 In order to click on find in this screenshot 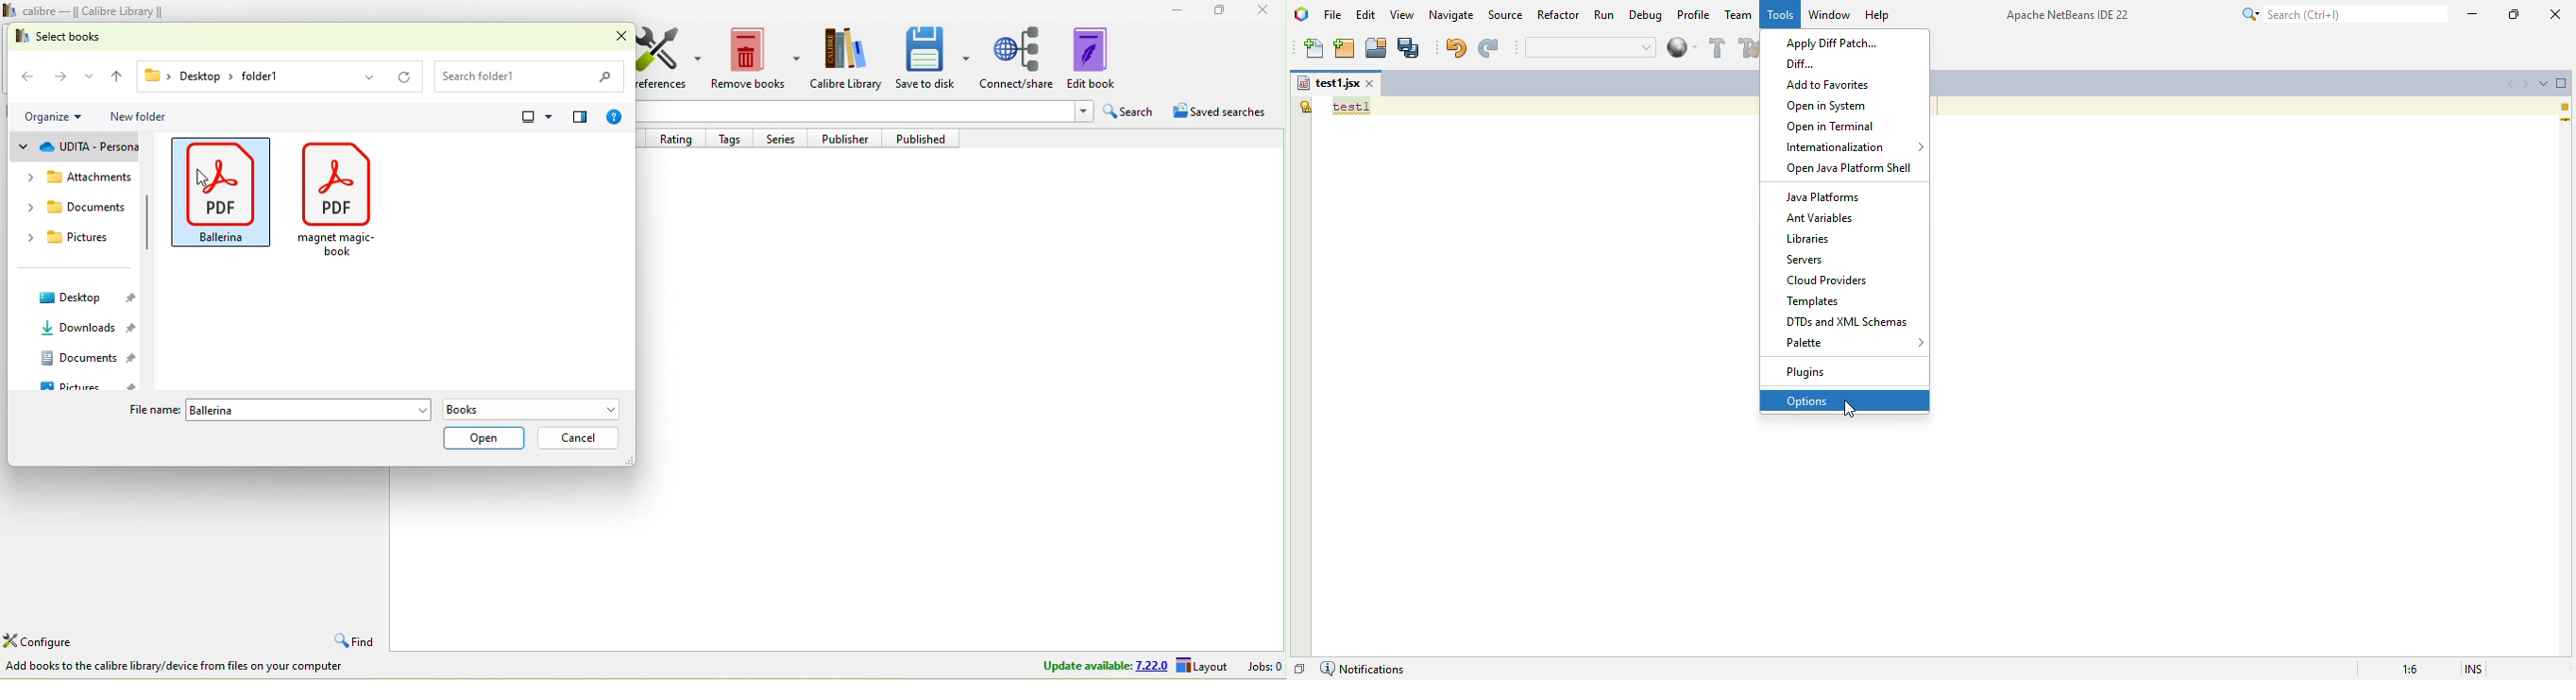, I will do `click(358, 640)`.